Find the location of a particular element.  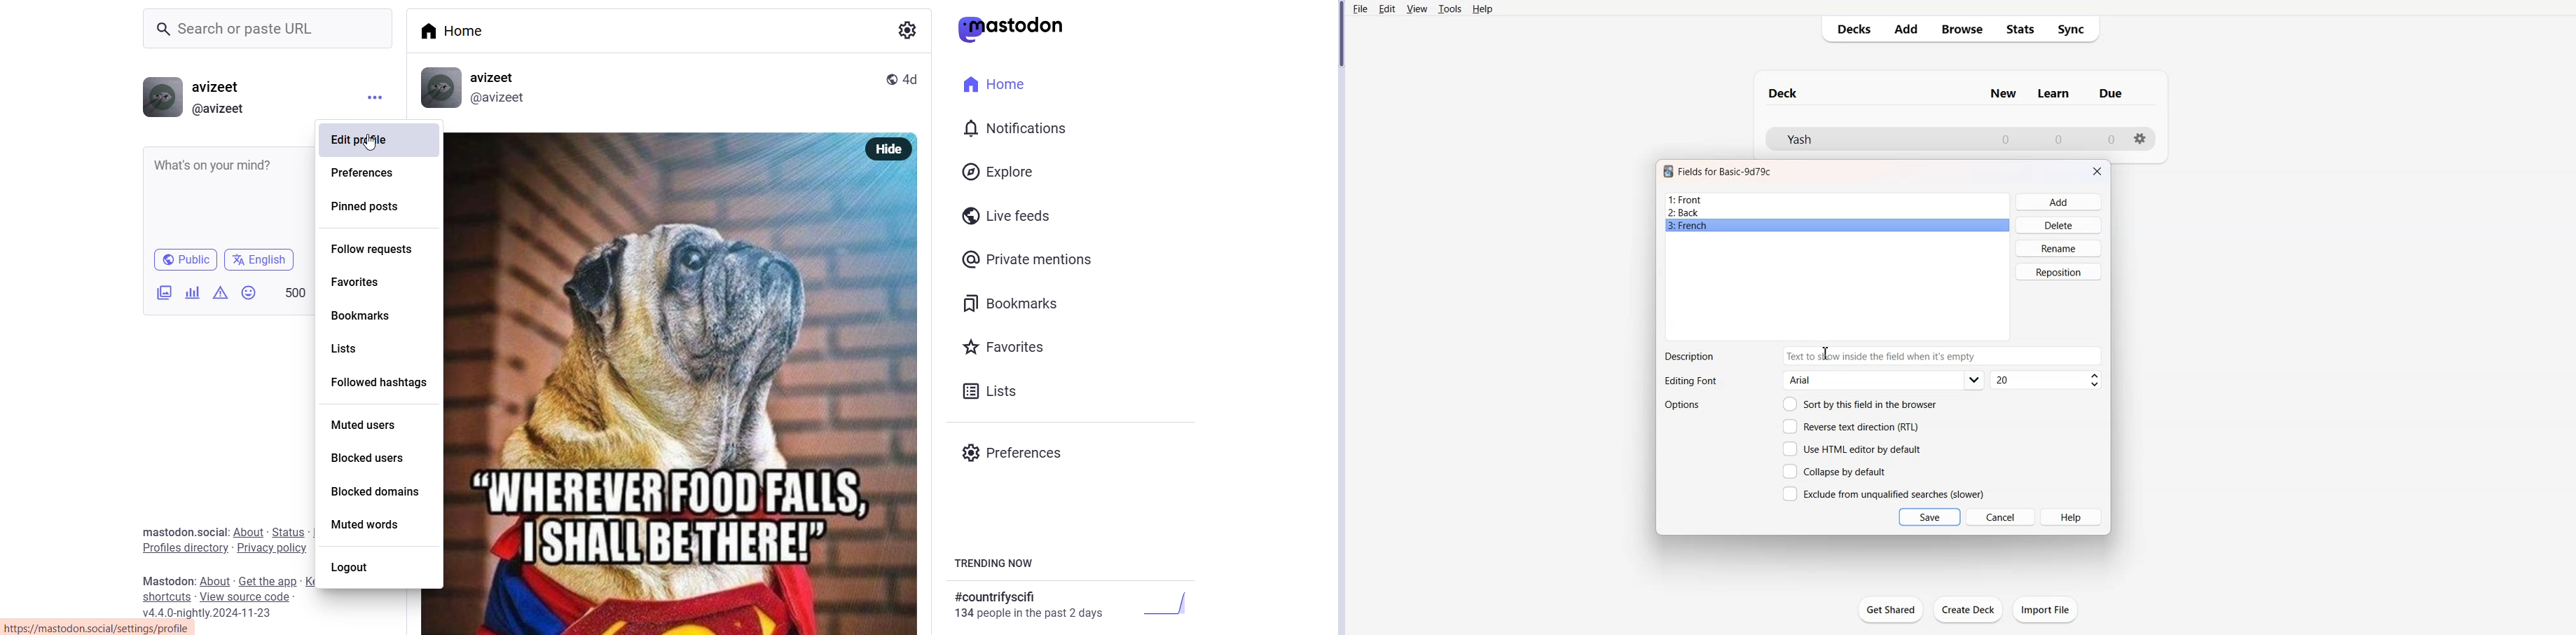

home is located at coordinates (1001, 85).